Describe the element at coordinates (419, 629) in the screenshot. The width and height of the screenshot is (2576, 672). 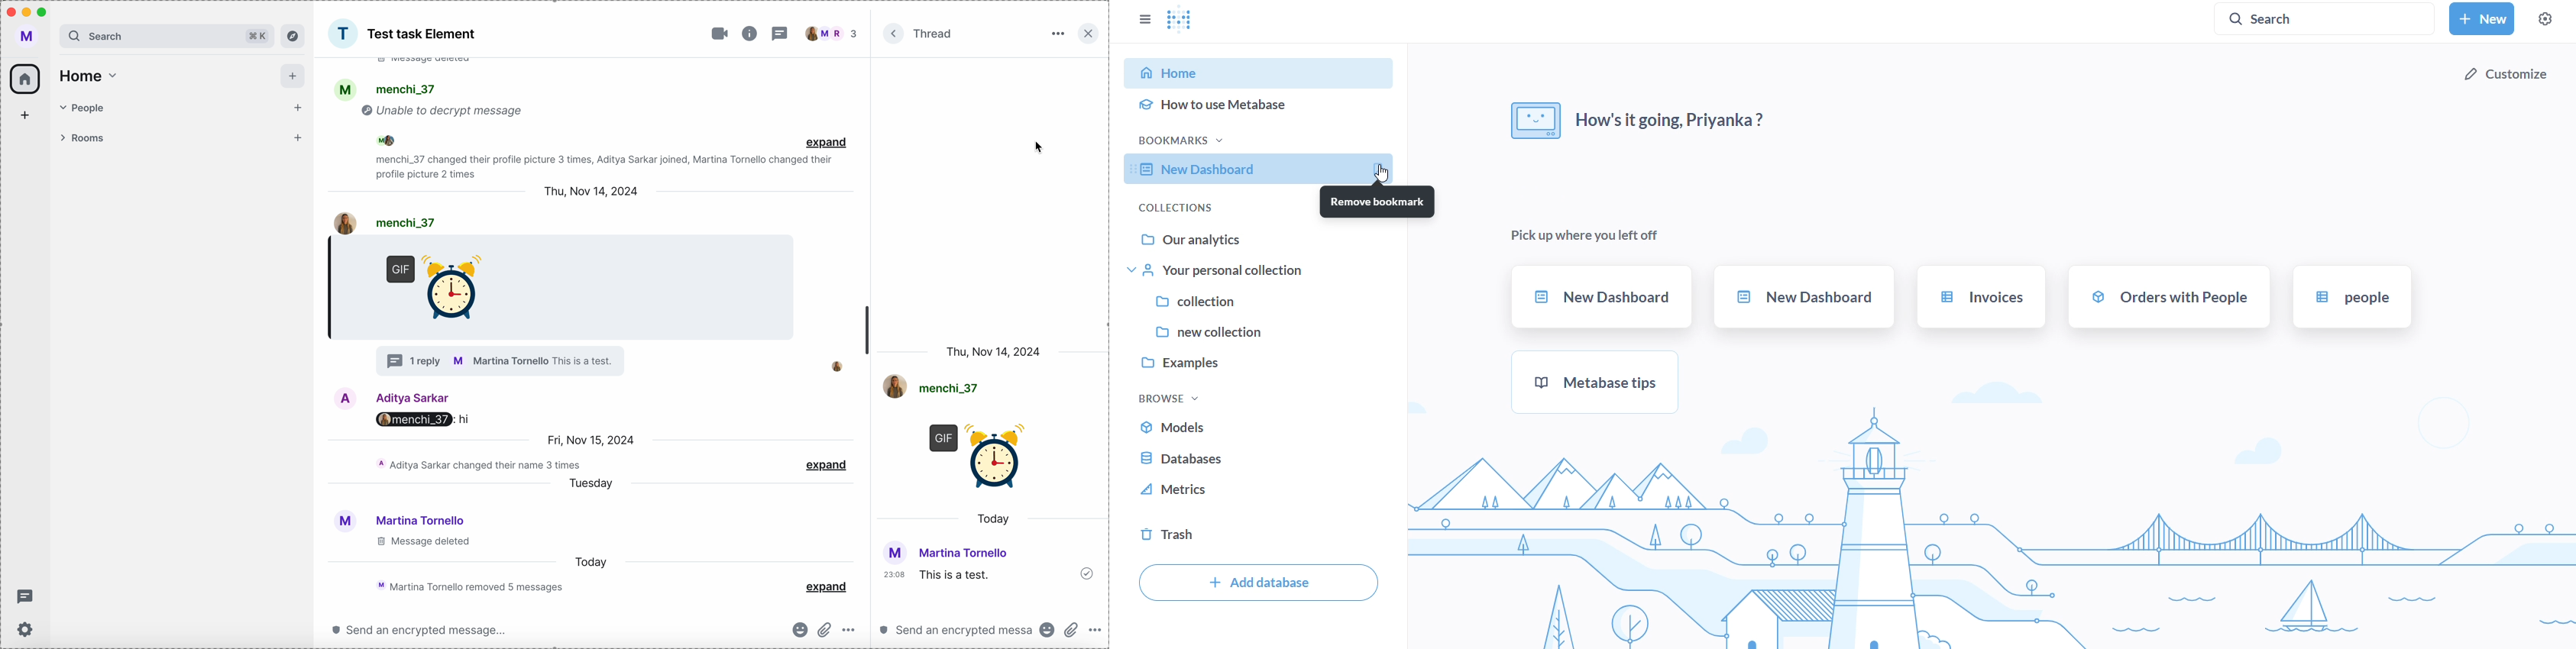
I see `send a message` at that location.